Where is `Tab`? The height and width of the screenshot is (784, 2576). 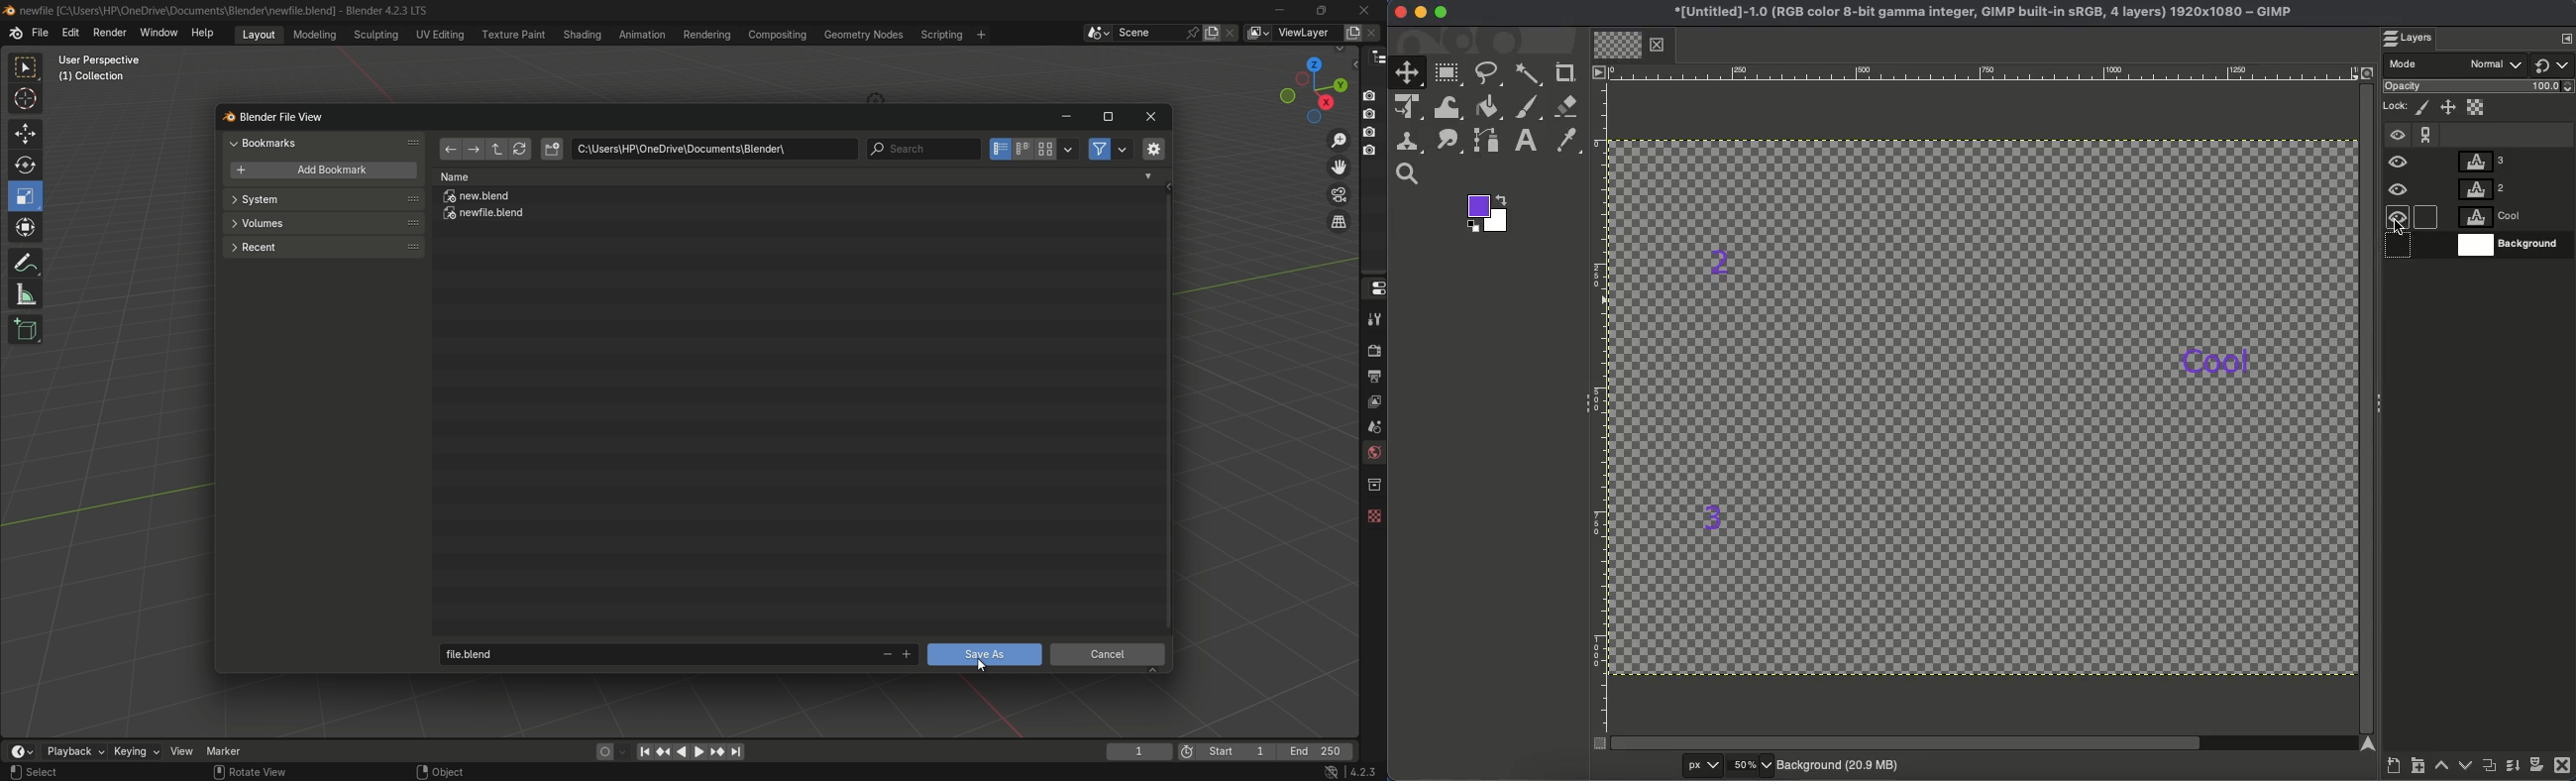 Tab is located at coordinates (1628, 46).